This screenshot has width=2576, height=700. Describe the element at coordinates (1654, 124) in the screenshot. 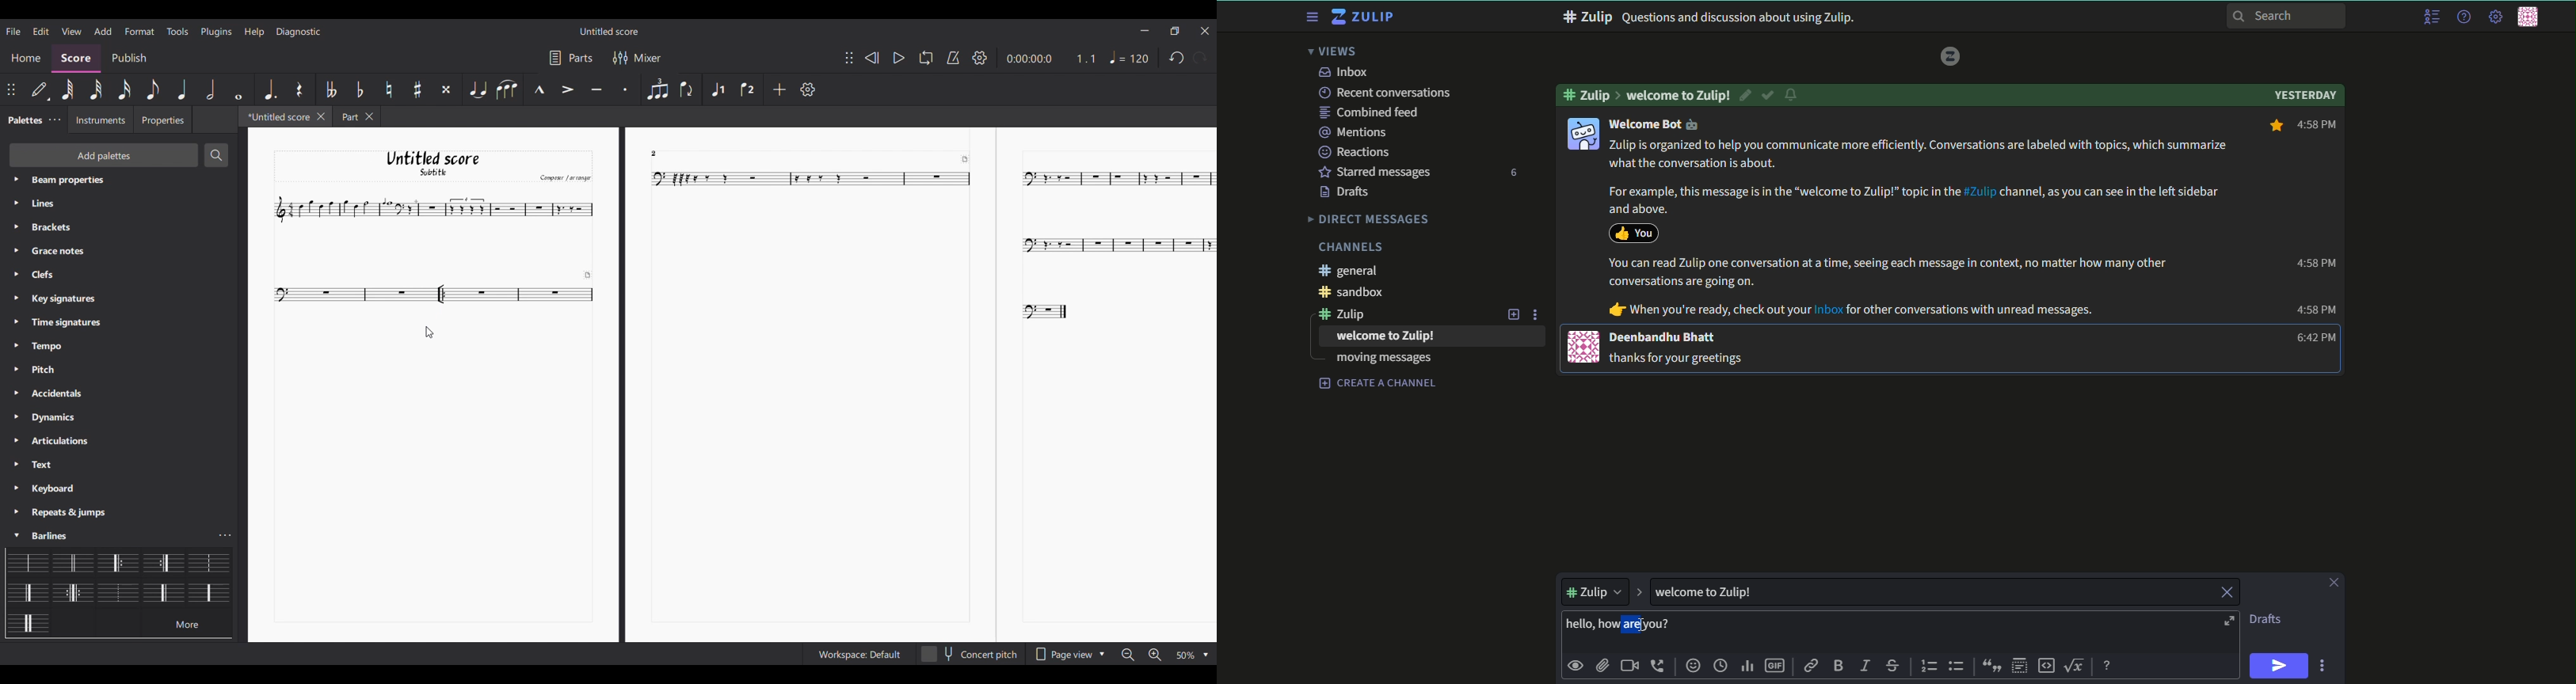

I see `welcome Bot` at that location.